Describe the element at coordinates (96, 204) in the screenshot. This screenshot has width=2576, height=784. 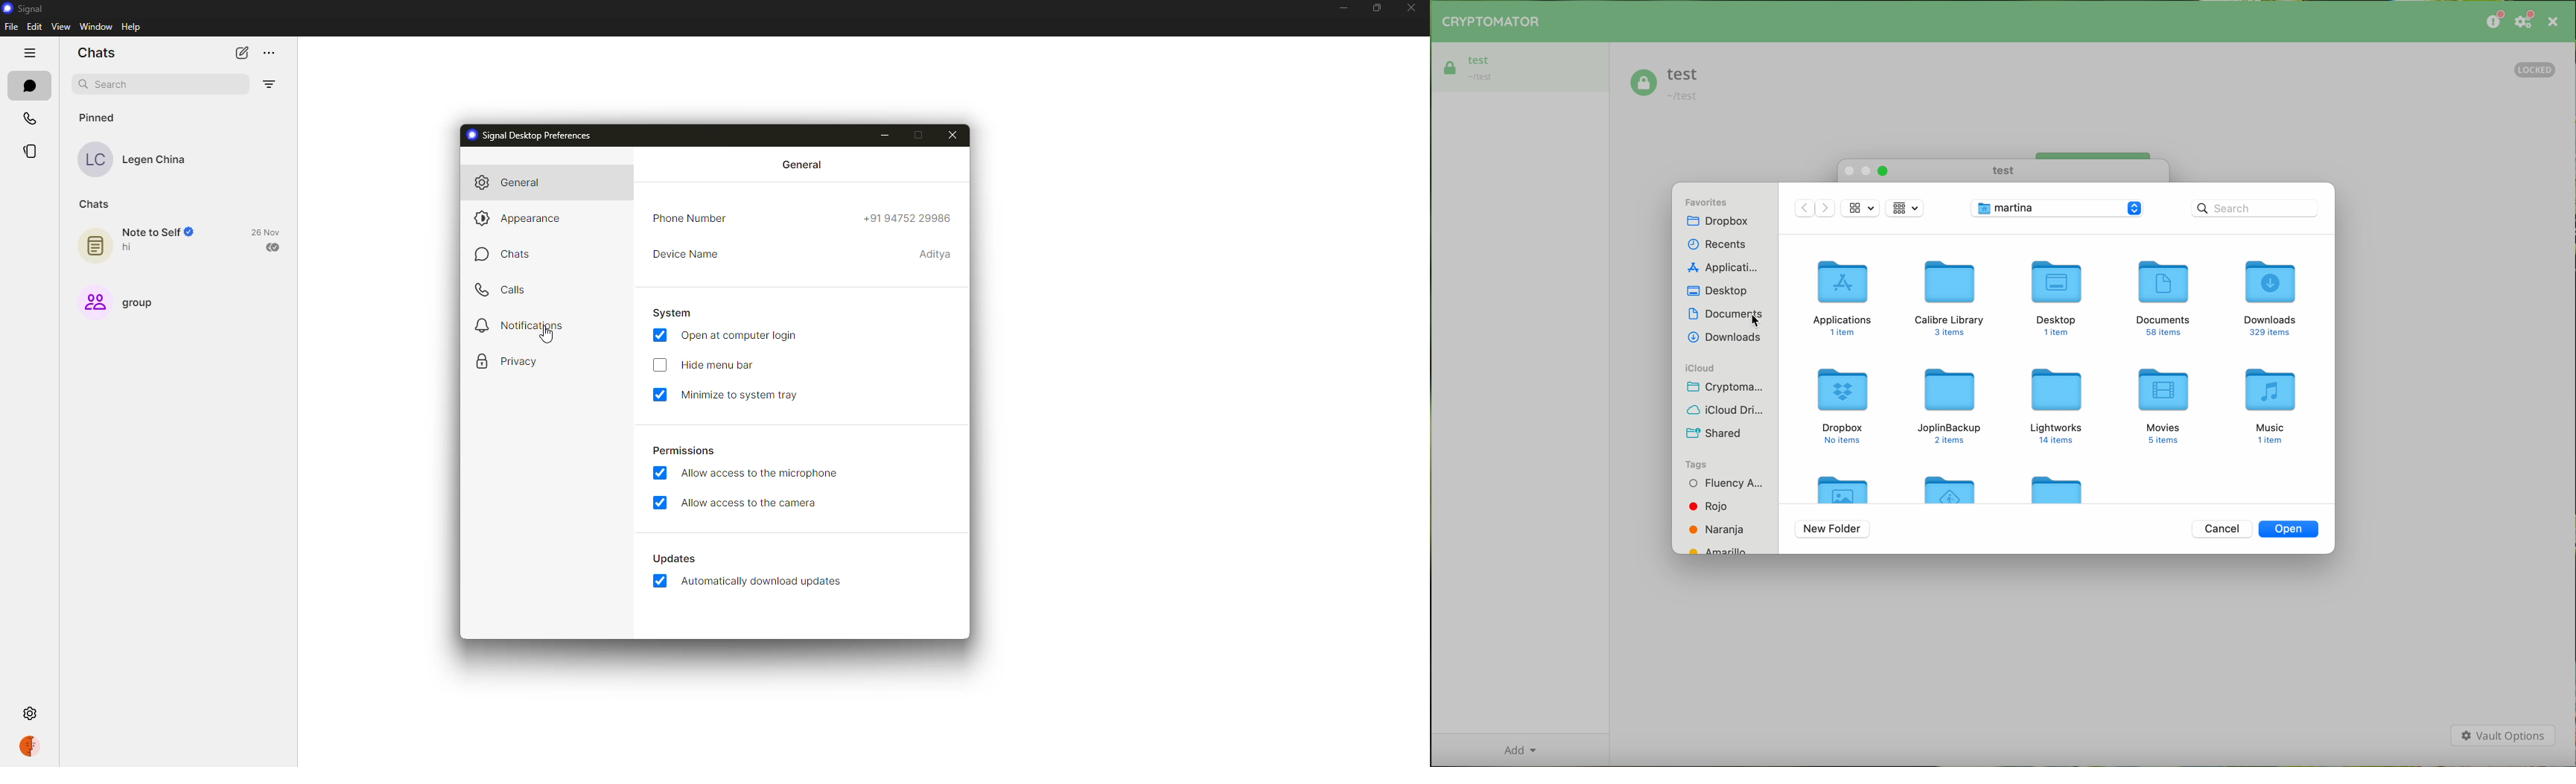
I see `chats` at that location.